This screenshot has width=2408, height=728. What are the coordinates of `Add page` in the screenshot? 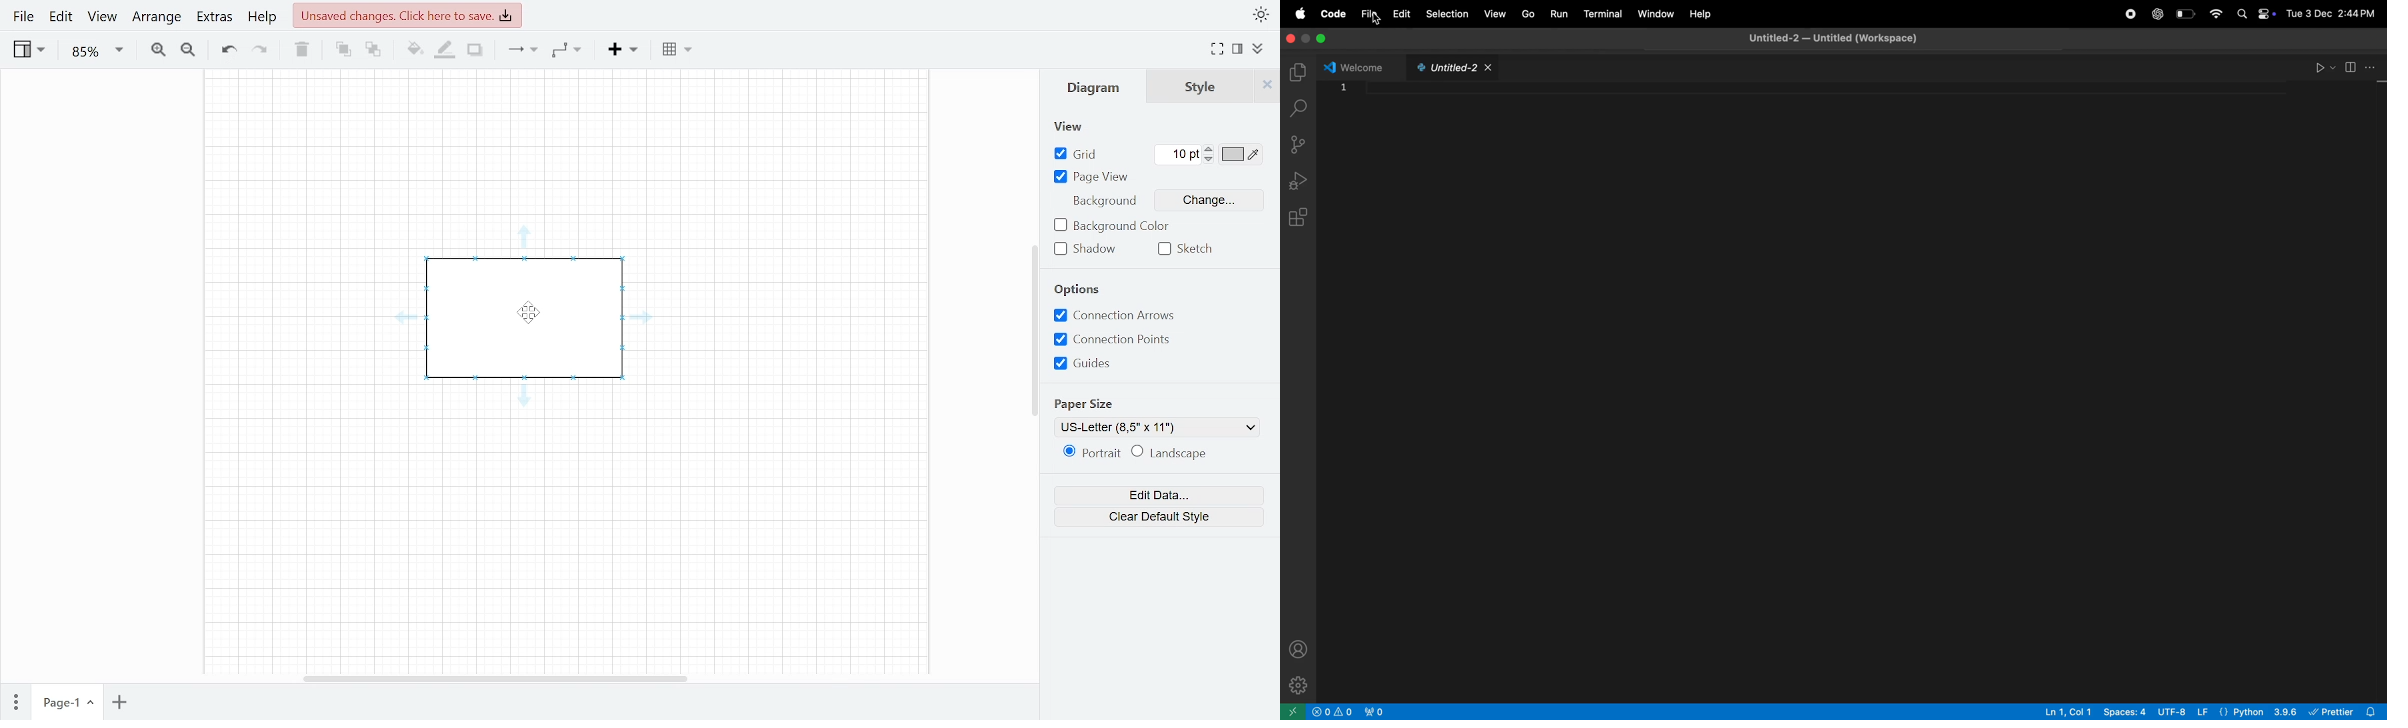 It's located at (118, 704).